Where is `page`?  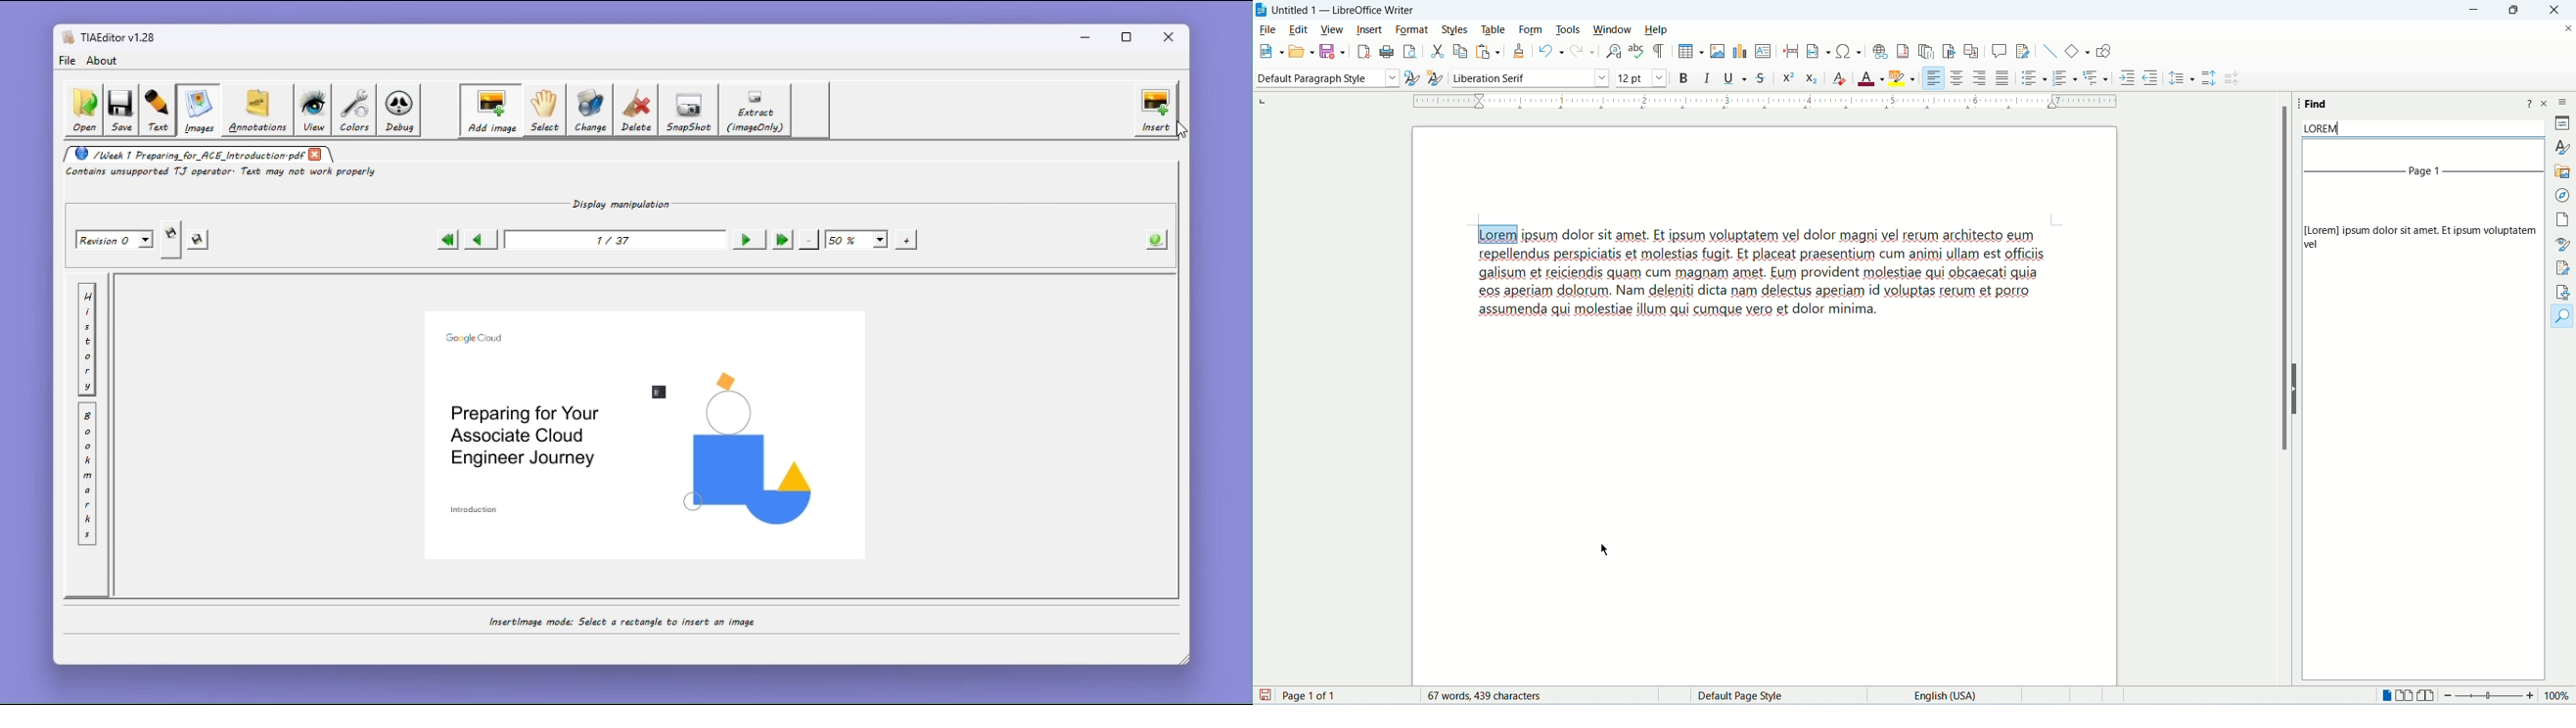 page is located at coordinates (2561, 219).